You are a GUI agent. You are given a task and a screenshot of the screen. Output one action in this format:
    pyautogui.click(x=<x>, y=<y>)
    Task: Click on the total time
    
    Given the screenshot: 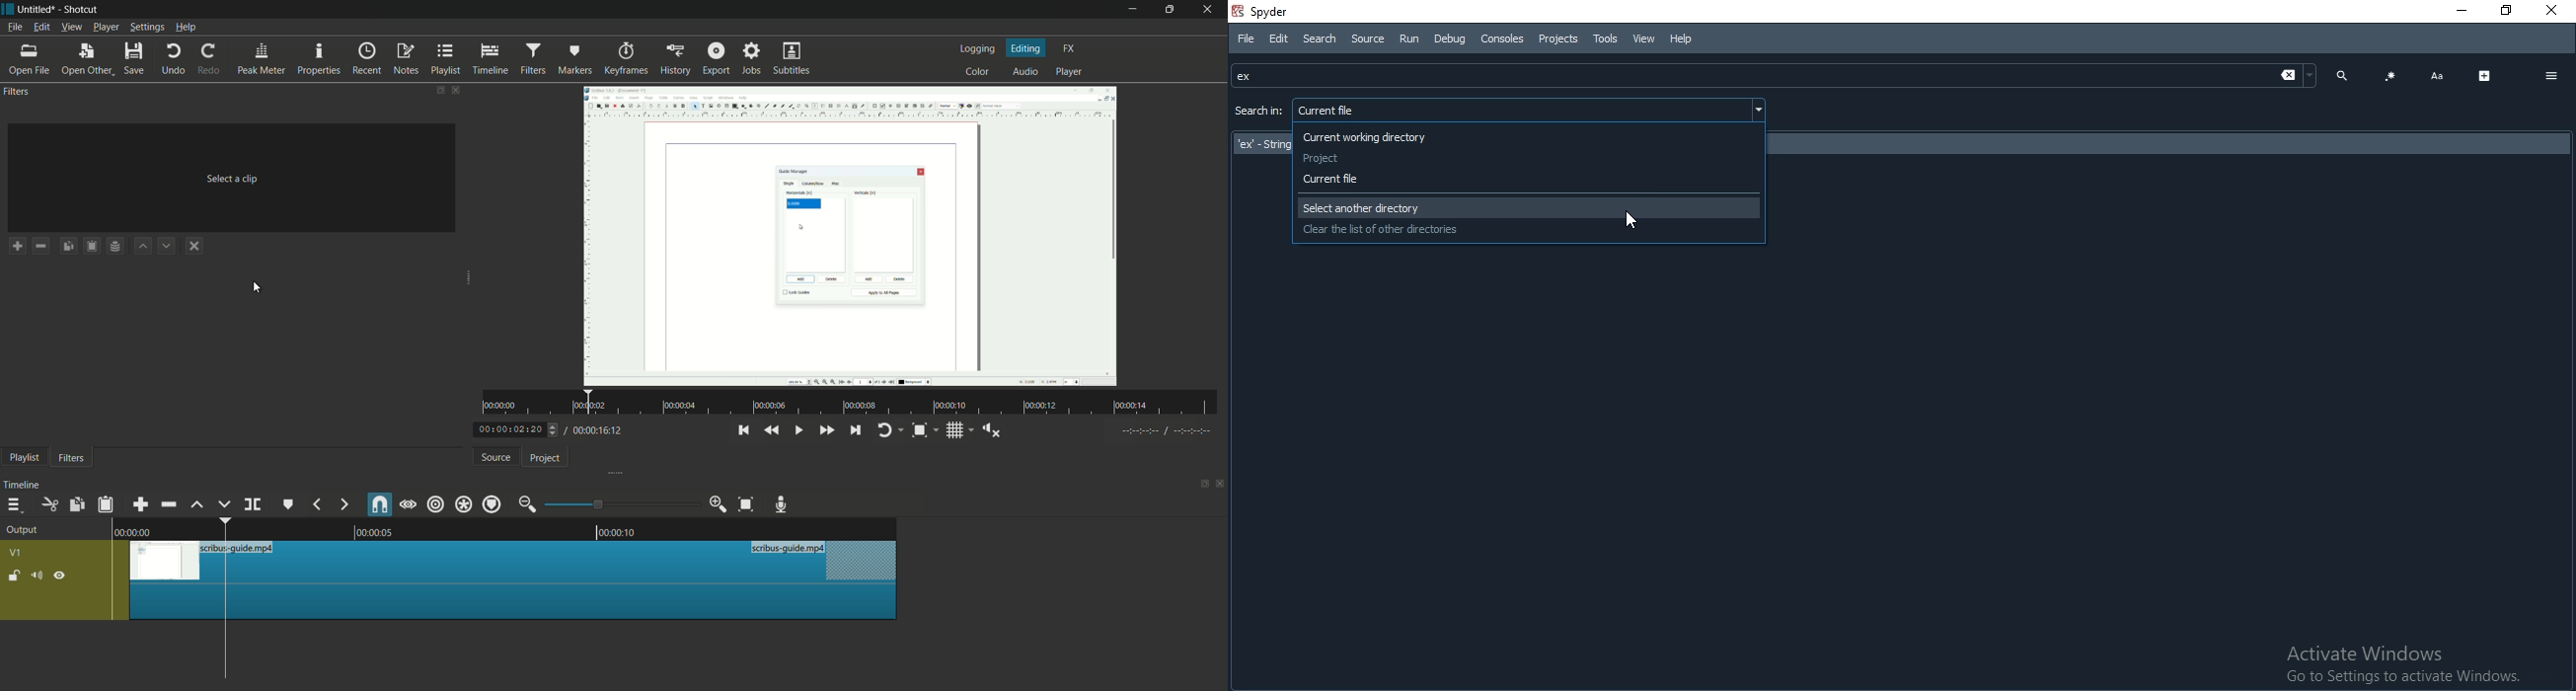 What is the action you would take?
    pyautogui.click(x=594, y=431)
    